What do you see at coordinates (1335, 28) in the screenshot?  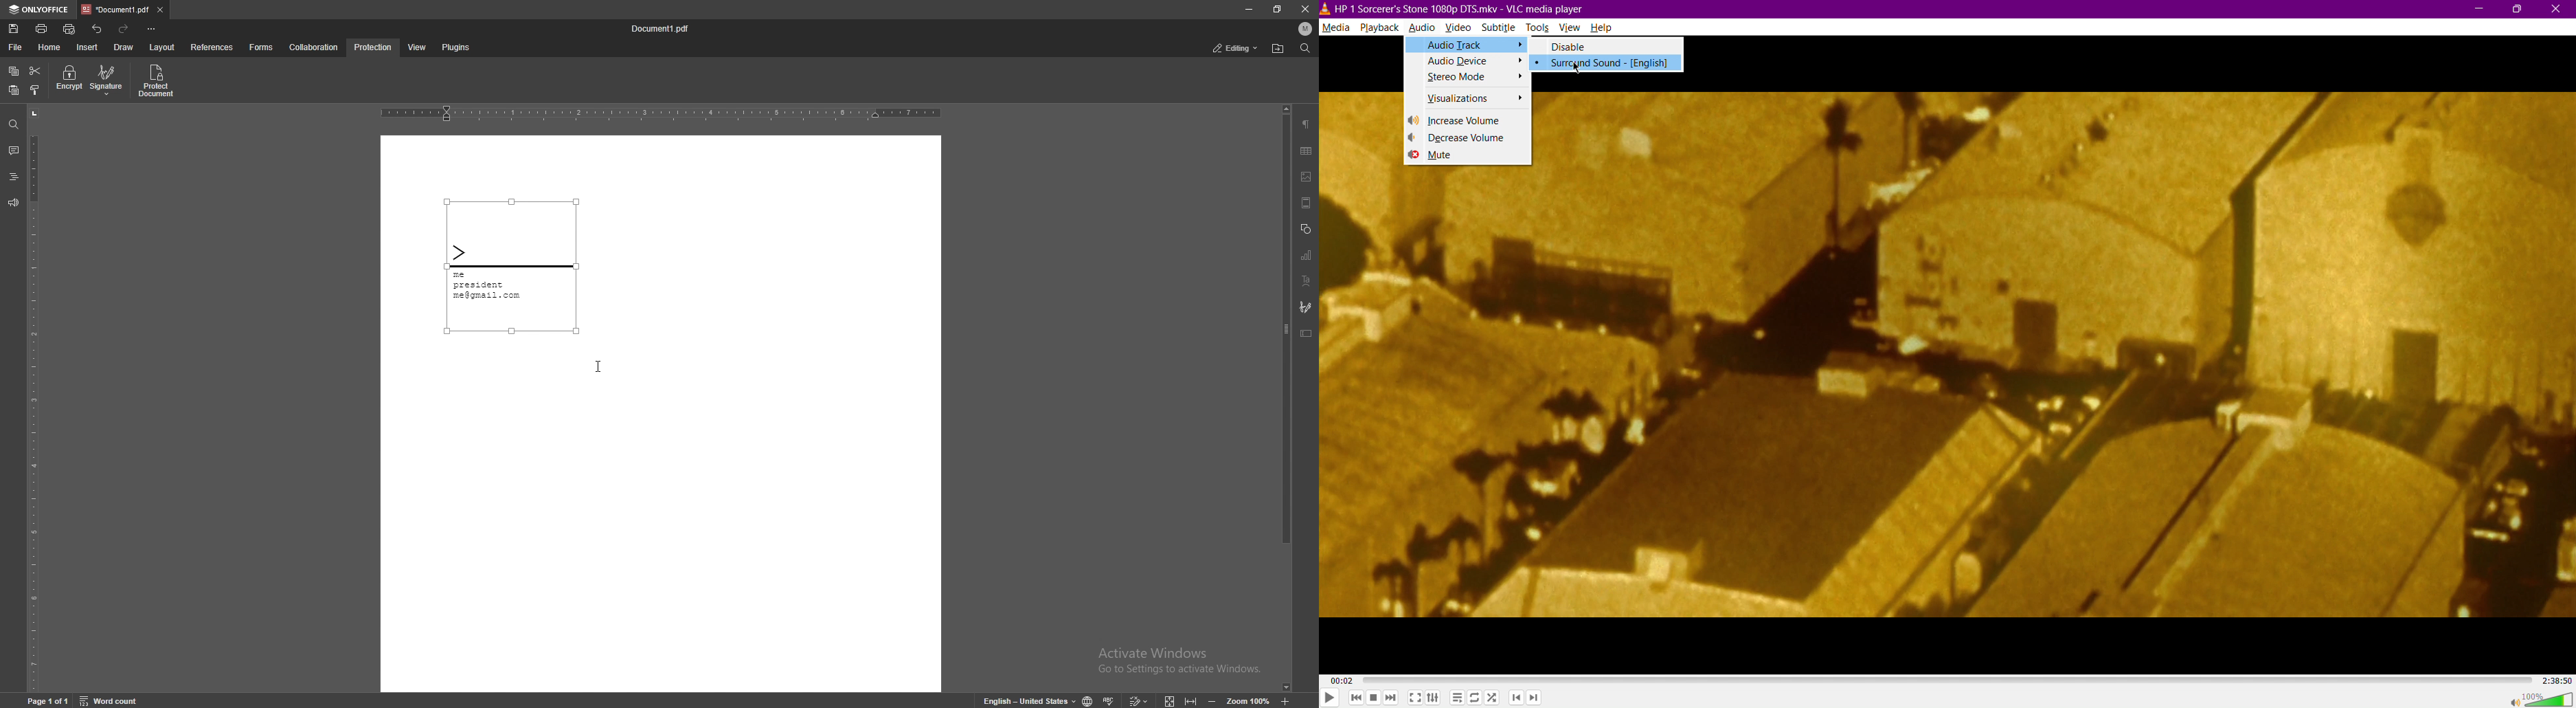 I see `Media` at bounding box center [1335, 28].